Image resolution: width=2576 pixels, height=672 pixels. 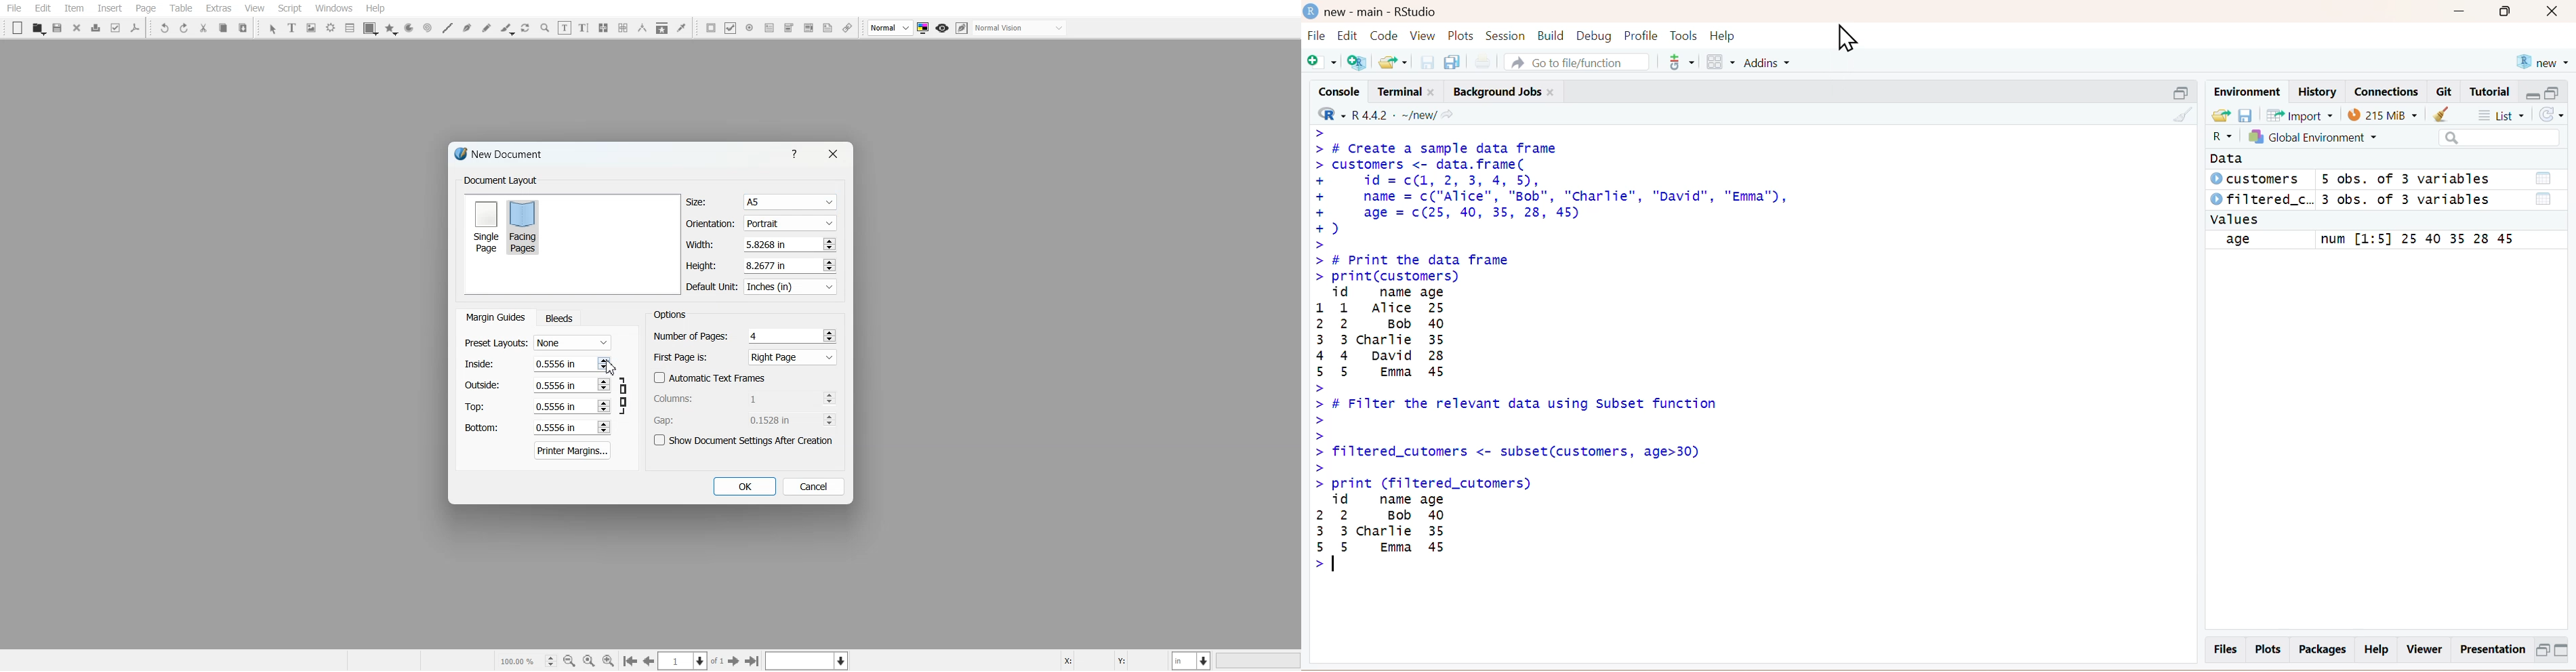 I want to click on Global Environment , so click(x=2330, y=139).